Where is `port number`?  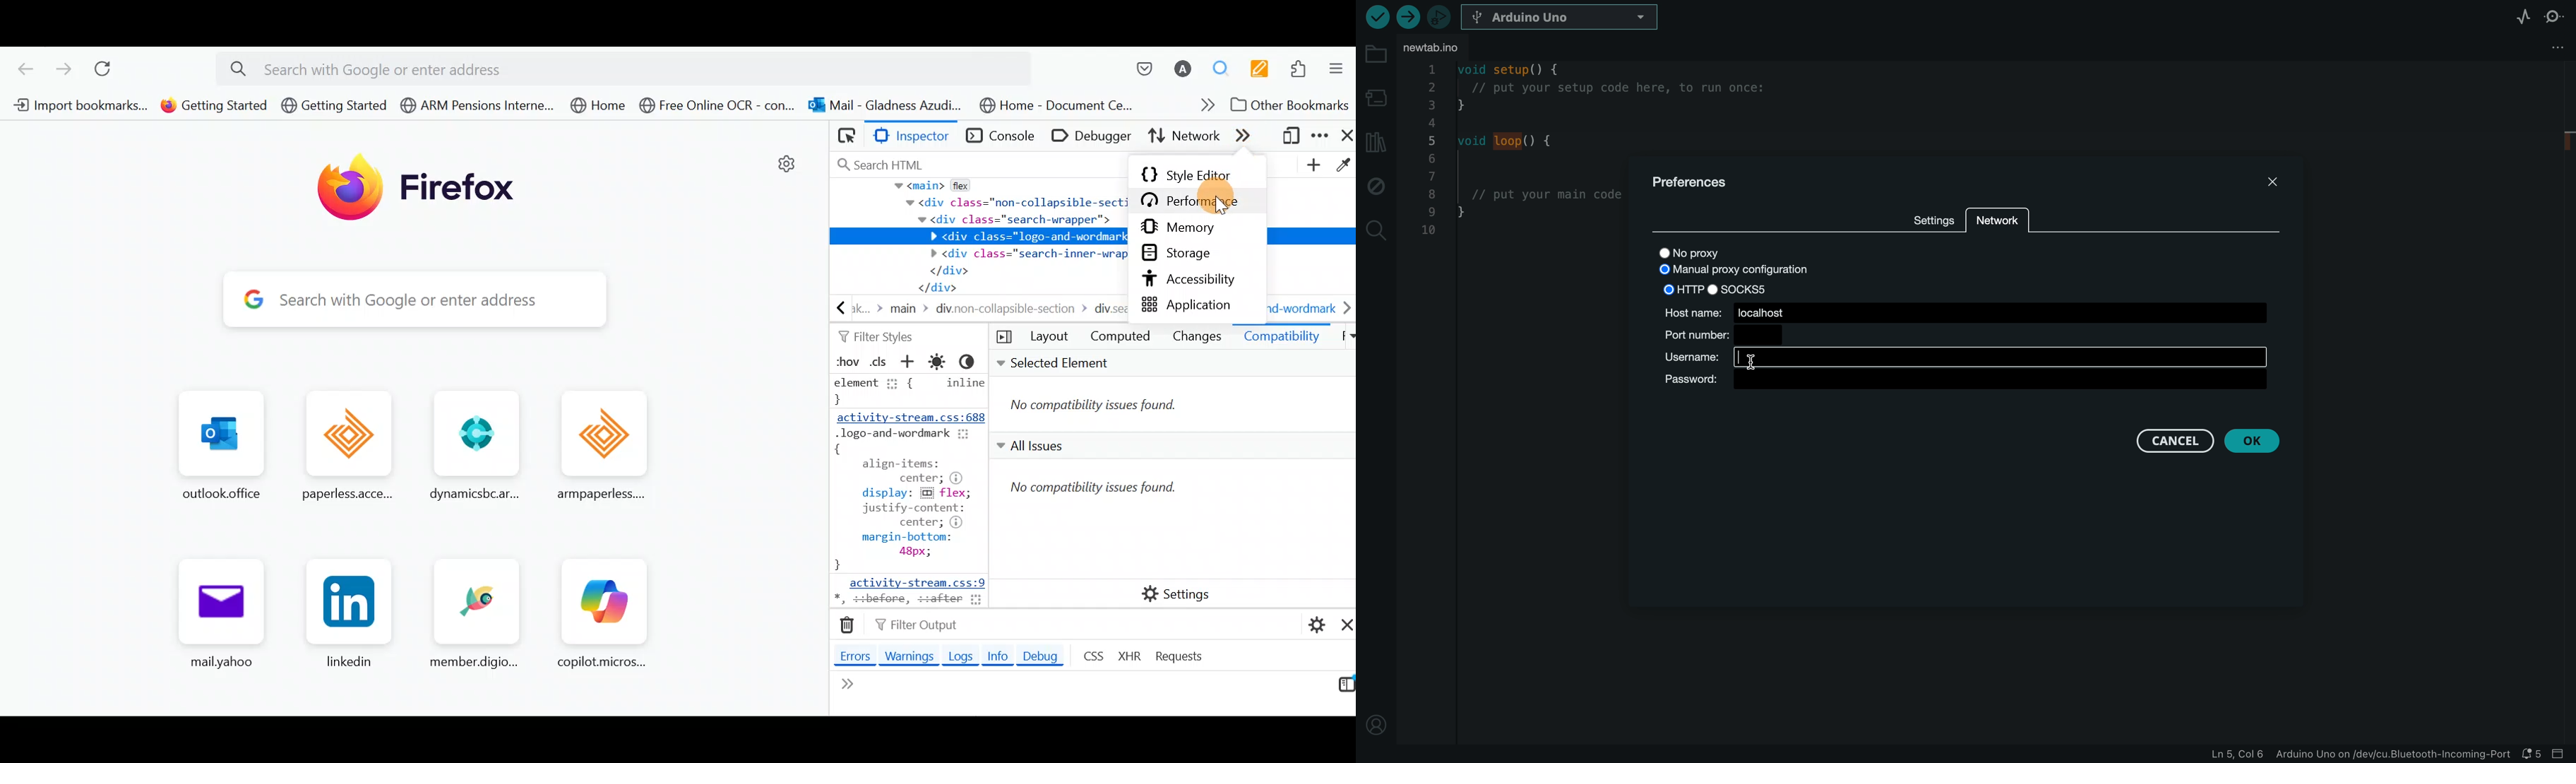
port number is located at coordinates (1723, 335).